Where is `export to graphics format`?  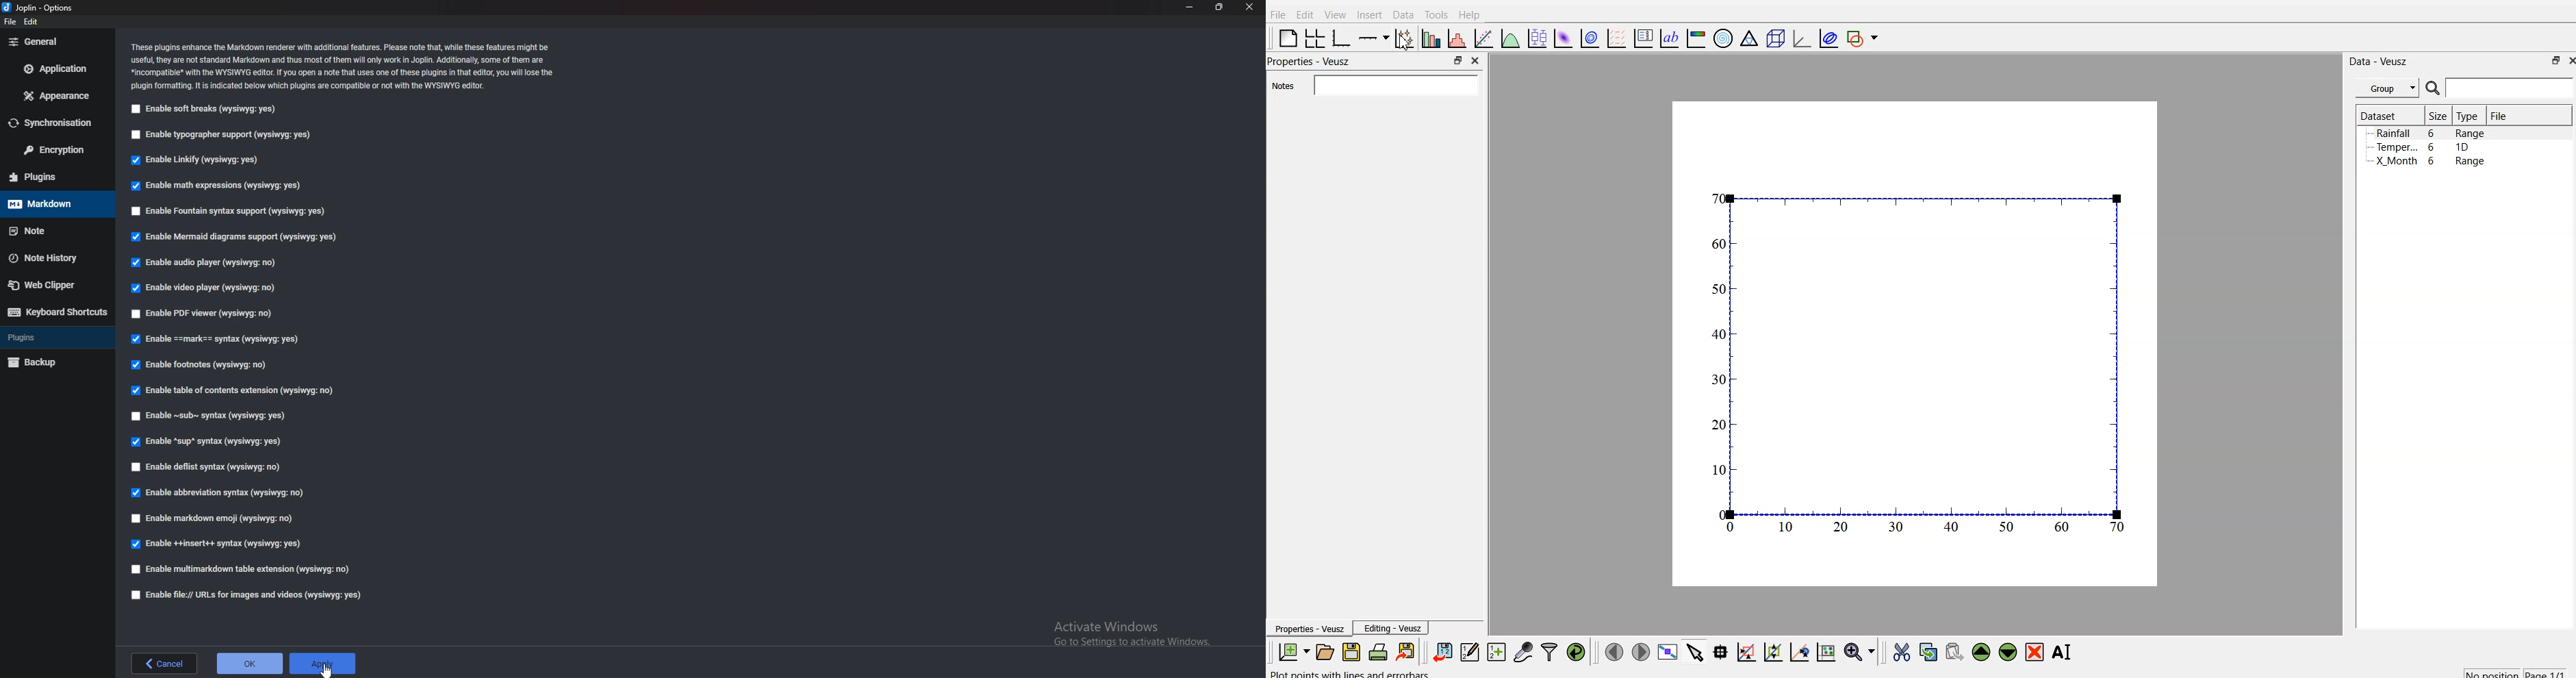 export to graphics format is located at coordinates (1407, 651).